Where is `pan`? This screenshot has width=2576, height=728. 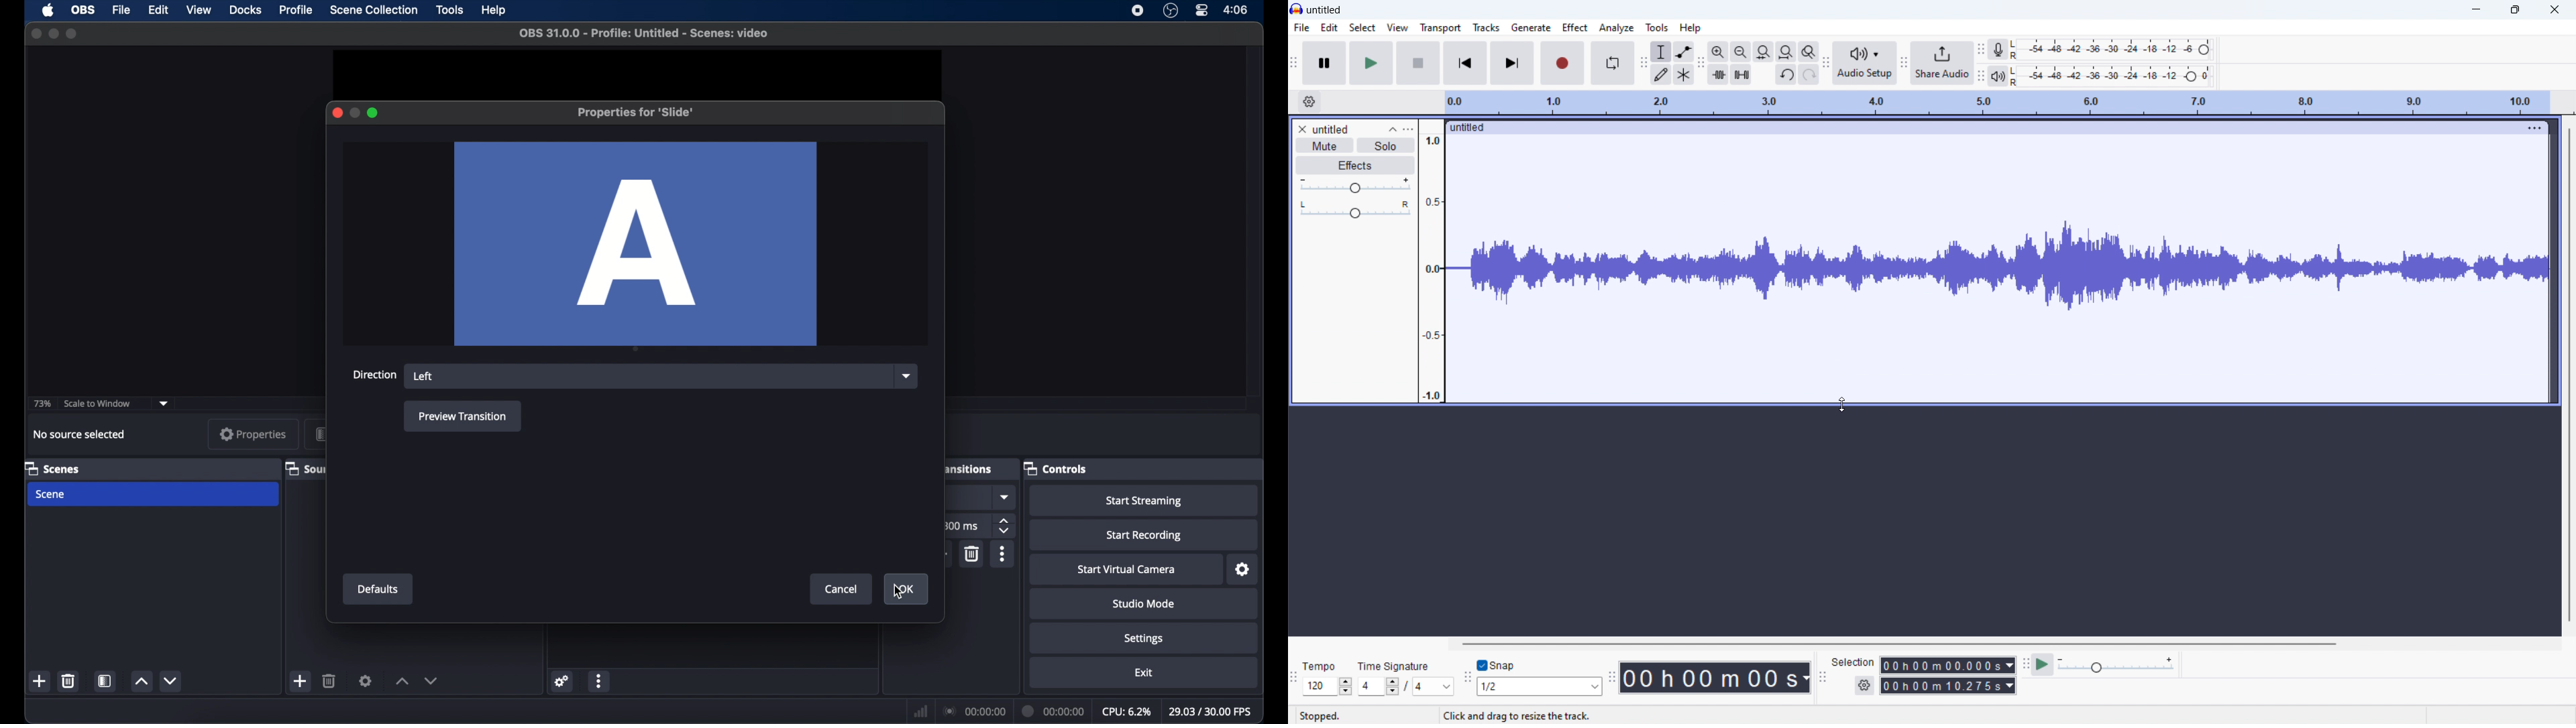
pan is located at coordinates (1356, 210).